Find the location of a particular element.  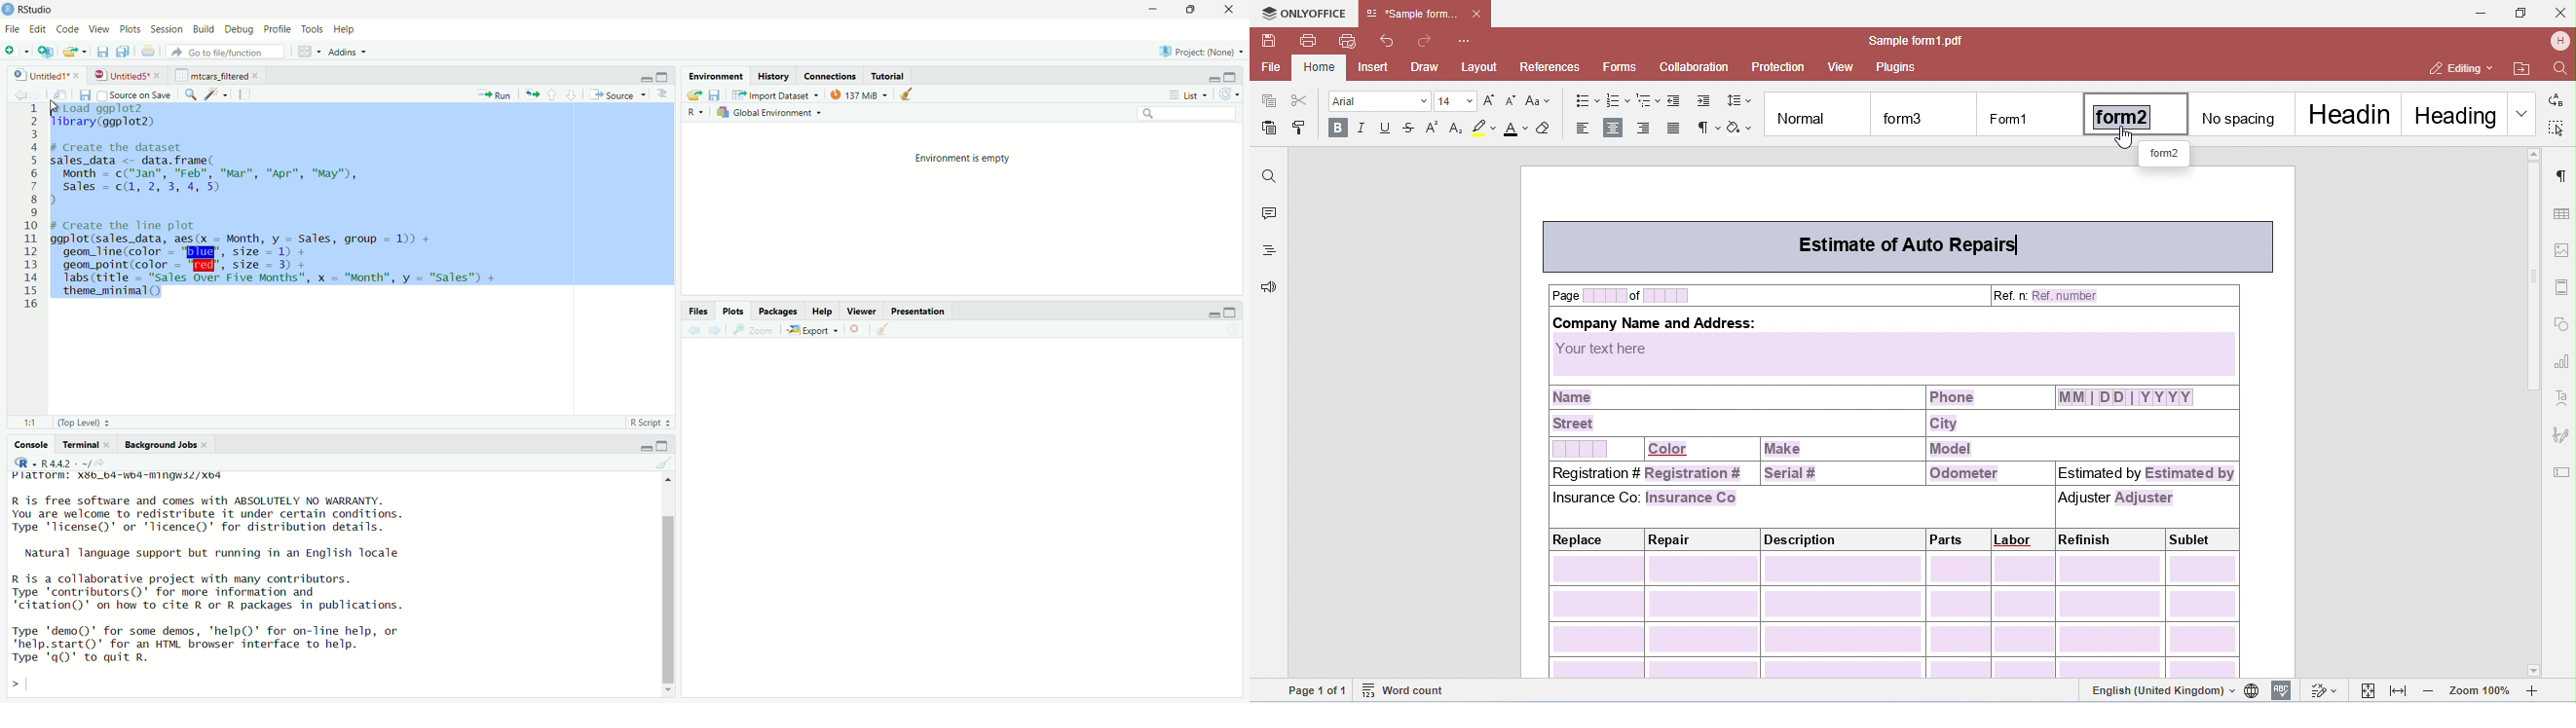

show in new window is located at coordinates (65, 94).